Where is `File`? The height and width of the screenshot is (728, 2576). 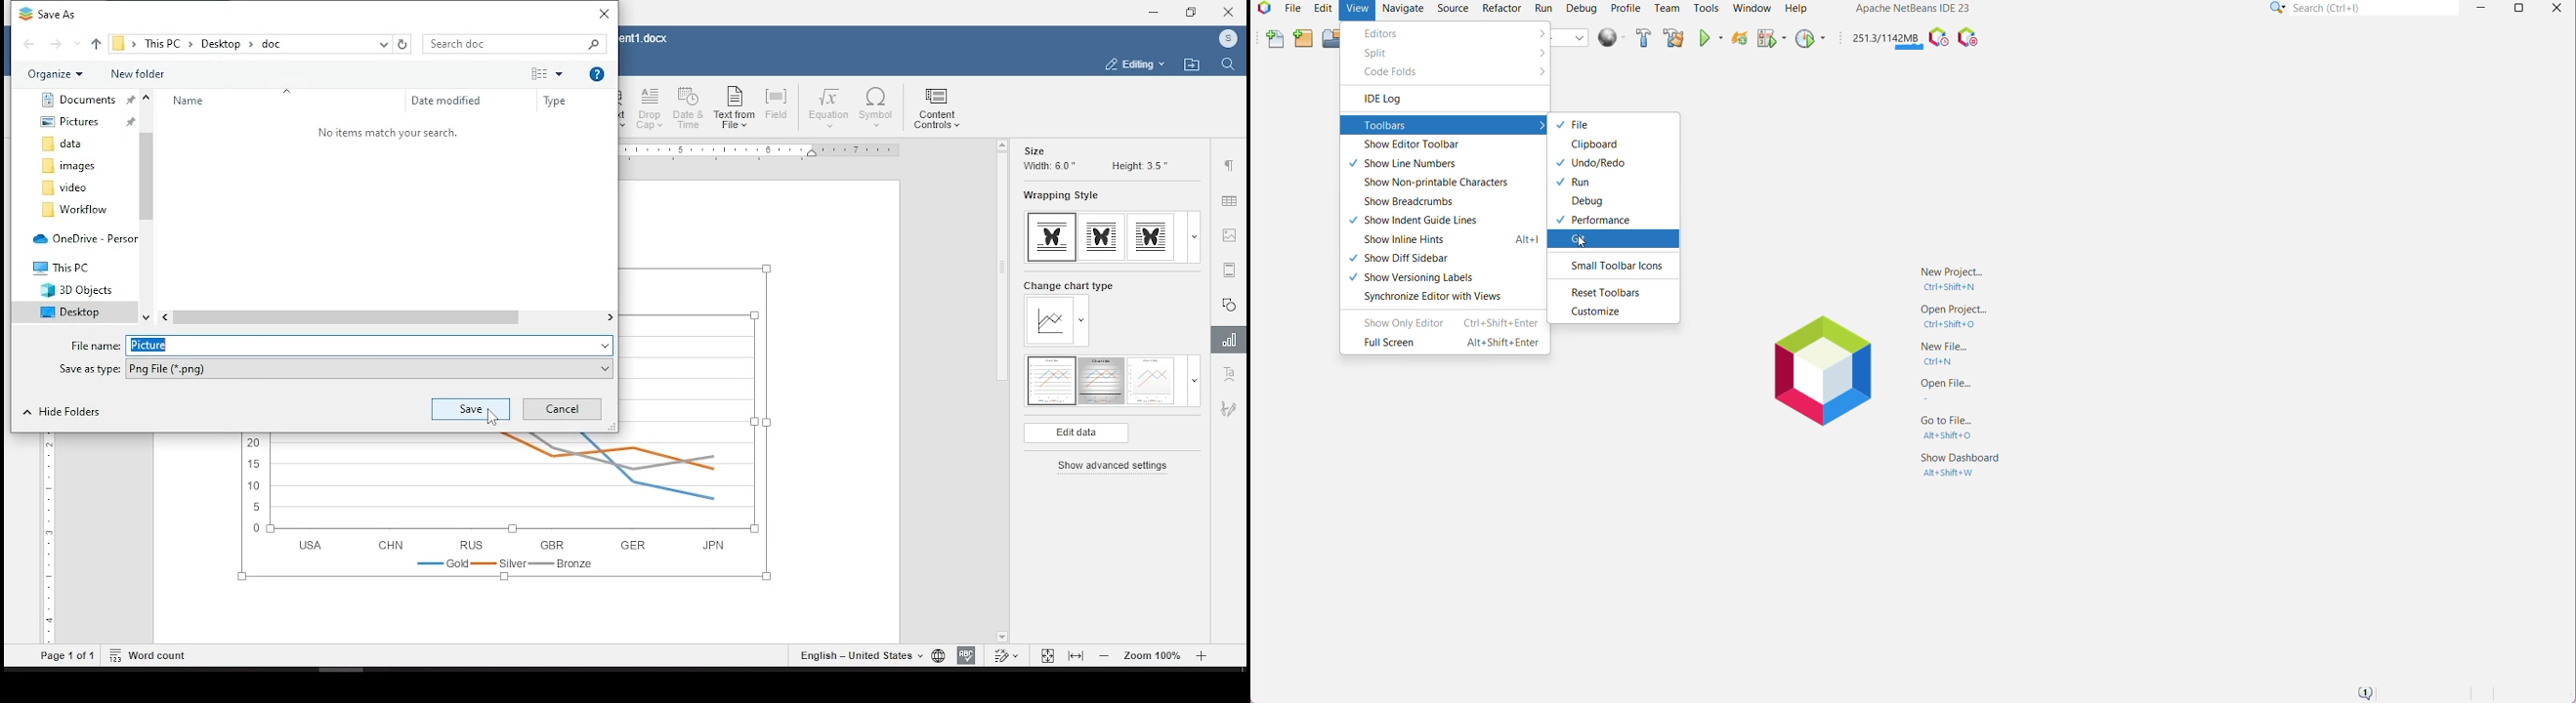
File is located at coordinates (1582, 124).